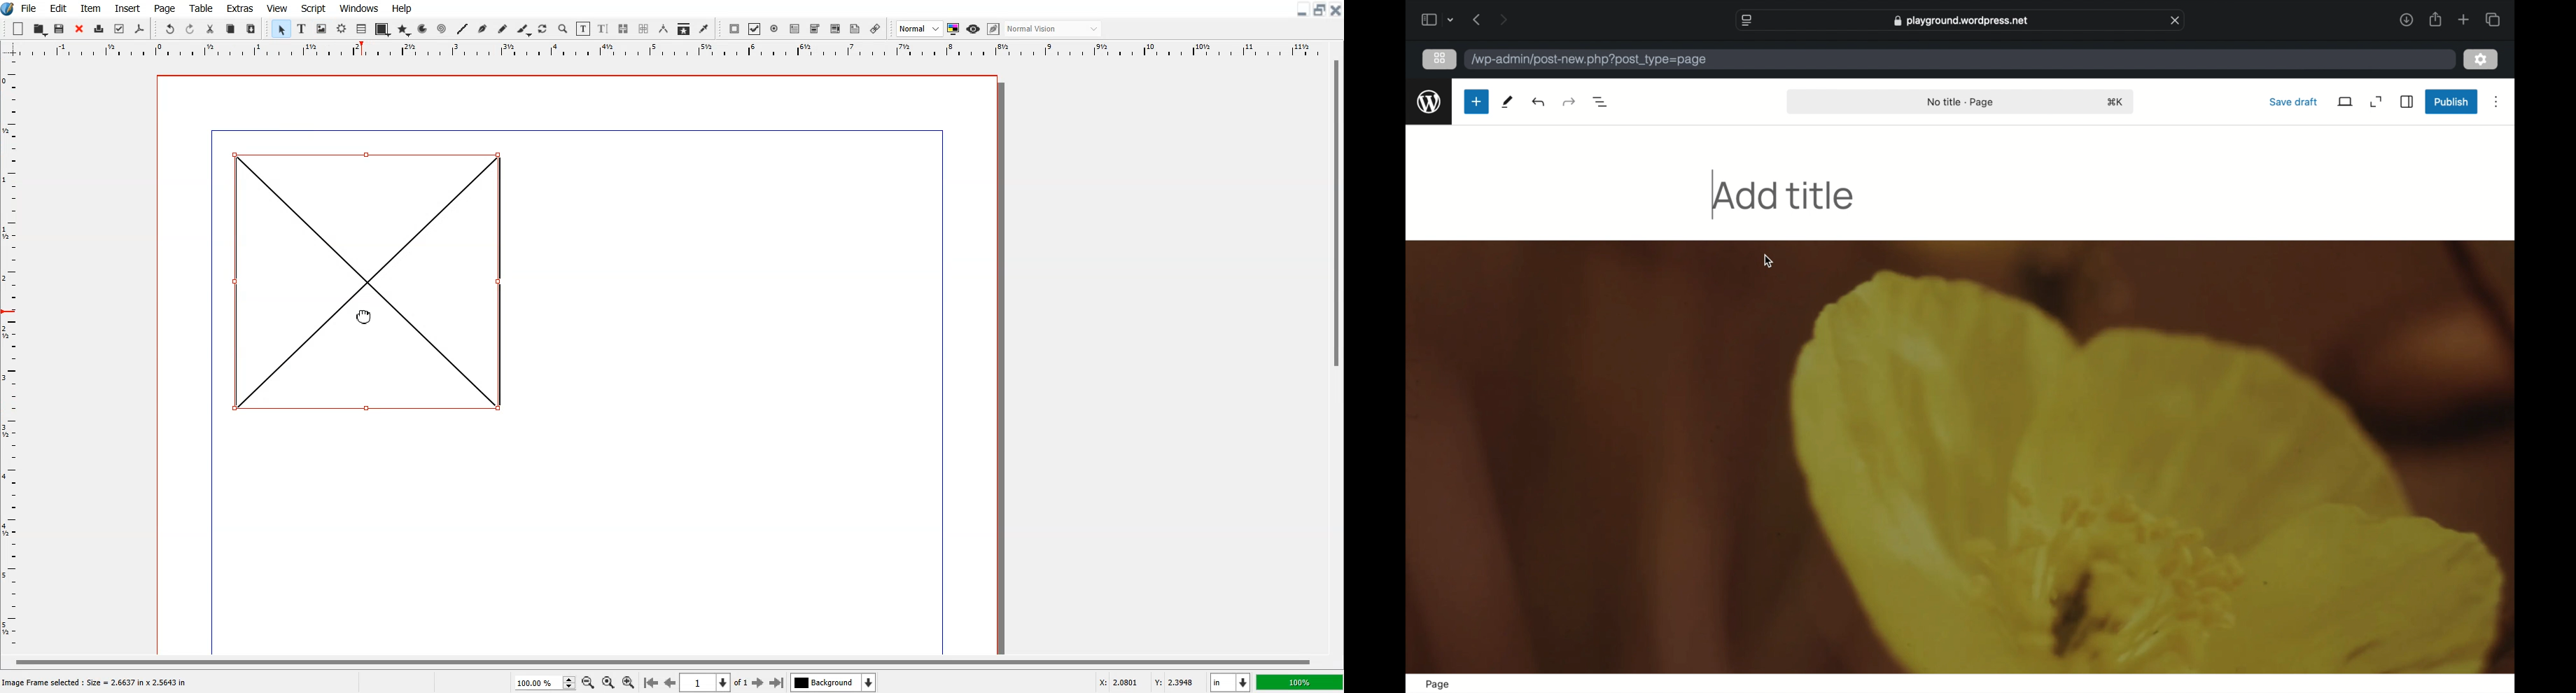 The height and width of the screenshot is (700, 2576). Describe the element at coordinates (251, 28) in the screenshot. I see `Paste` at that location.